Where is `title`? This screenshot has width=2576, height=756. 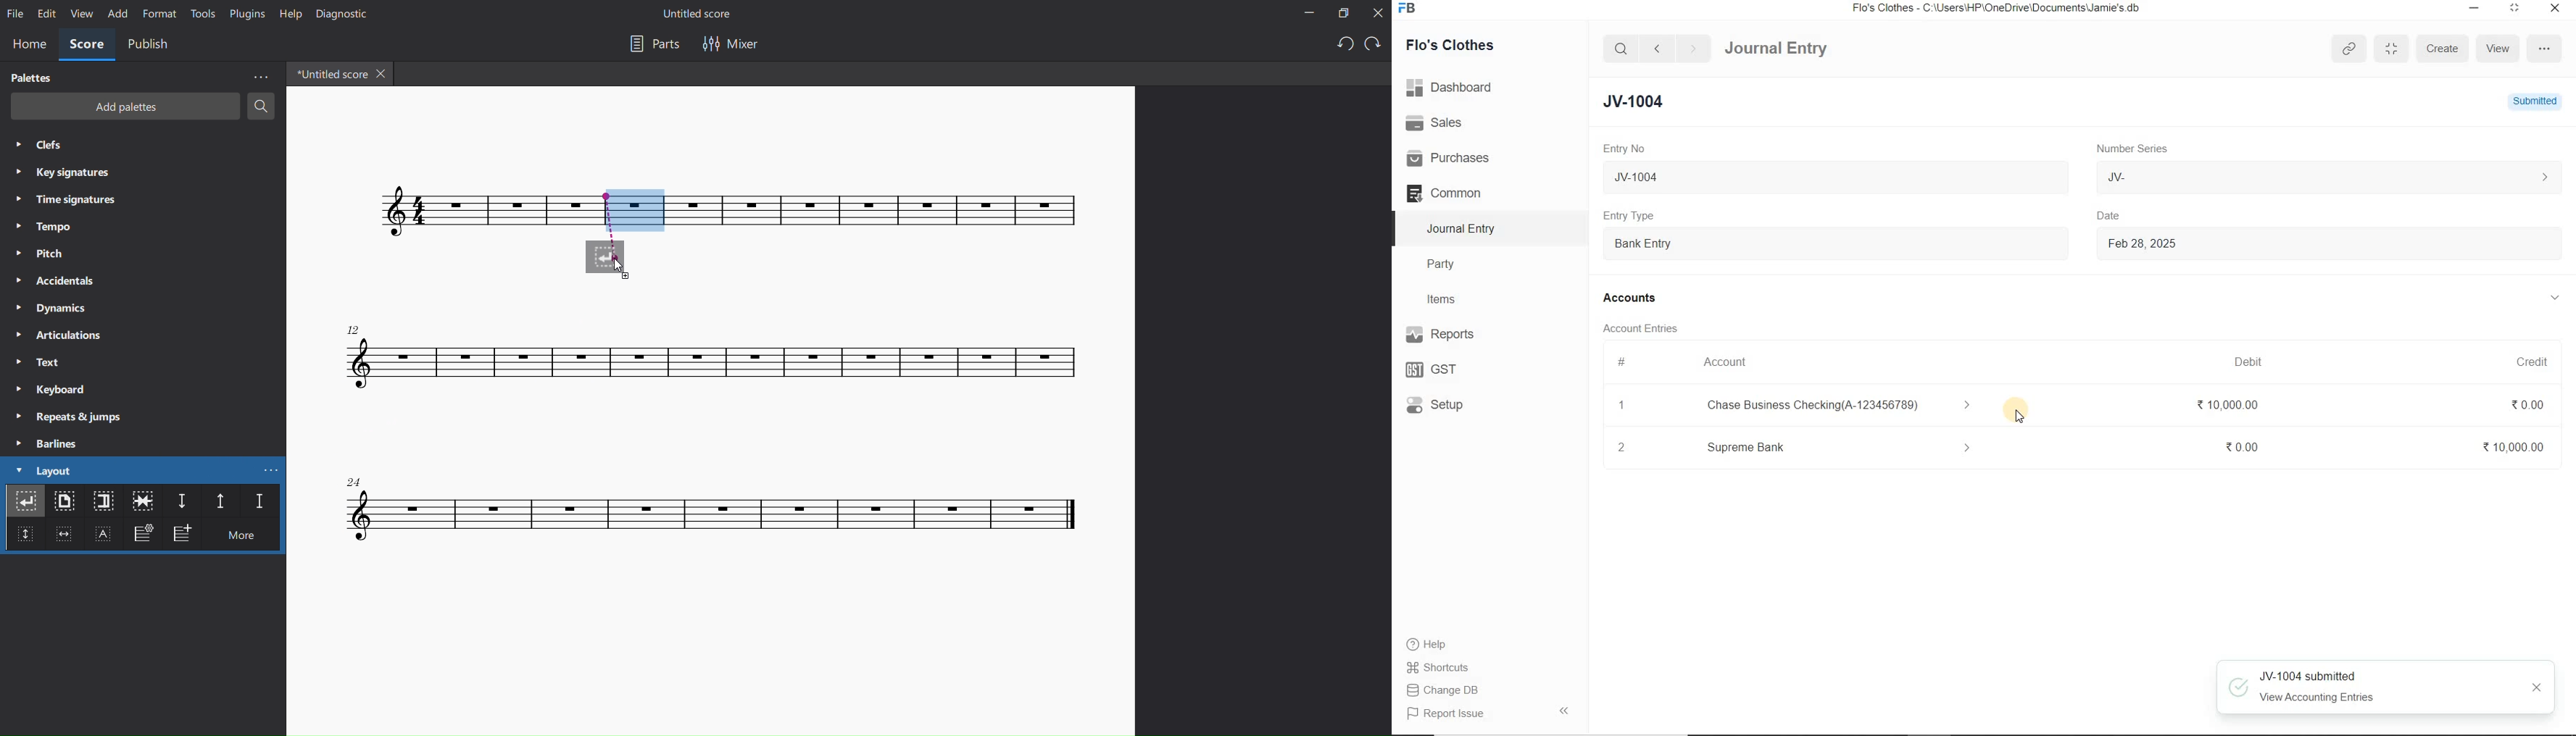
title is located at coordinates (705, 13).